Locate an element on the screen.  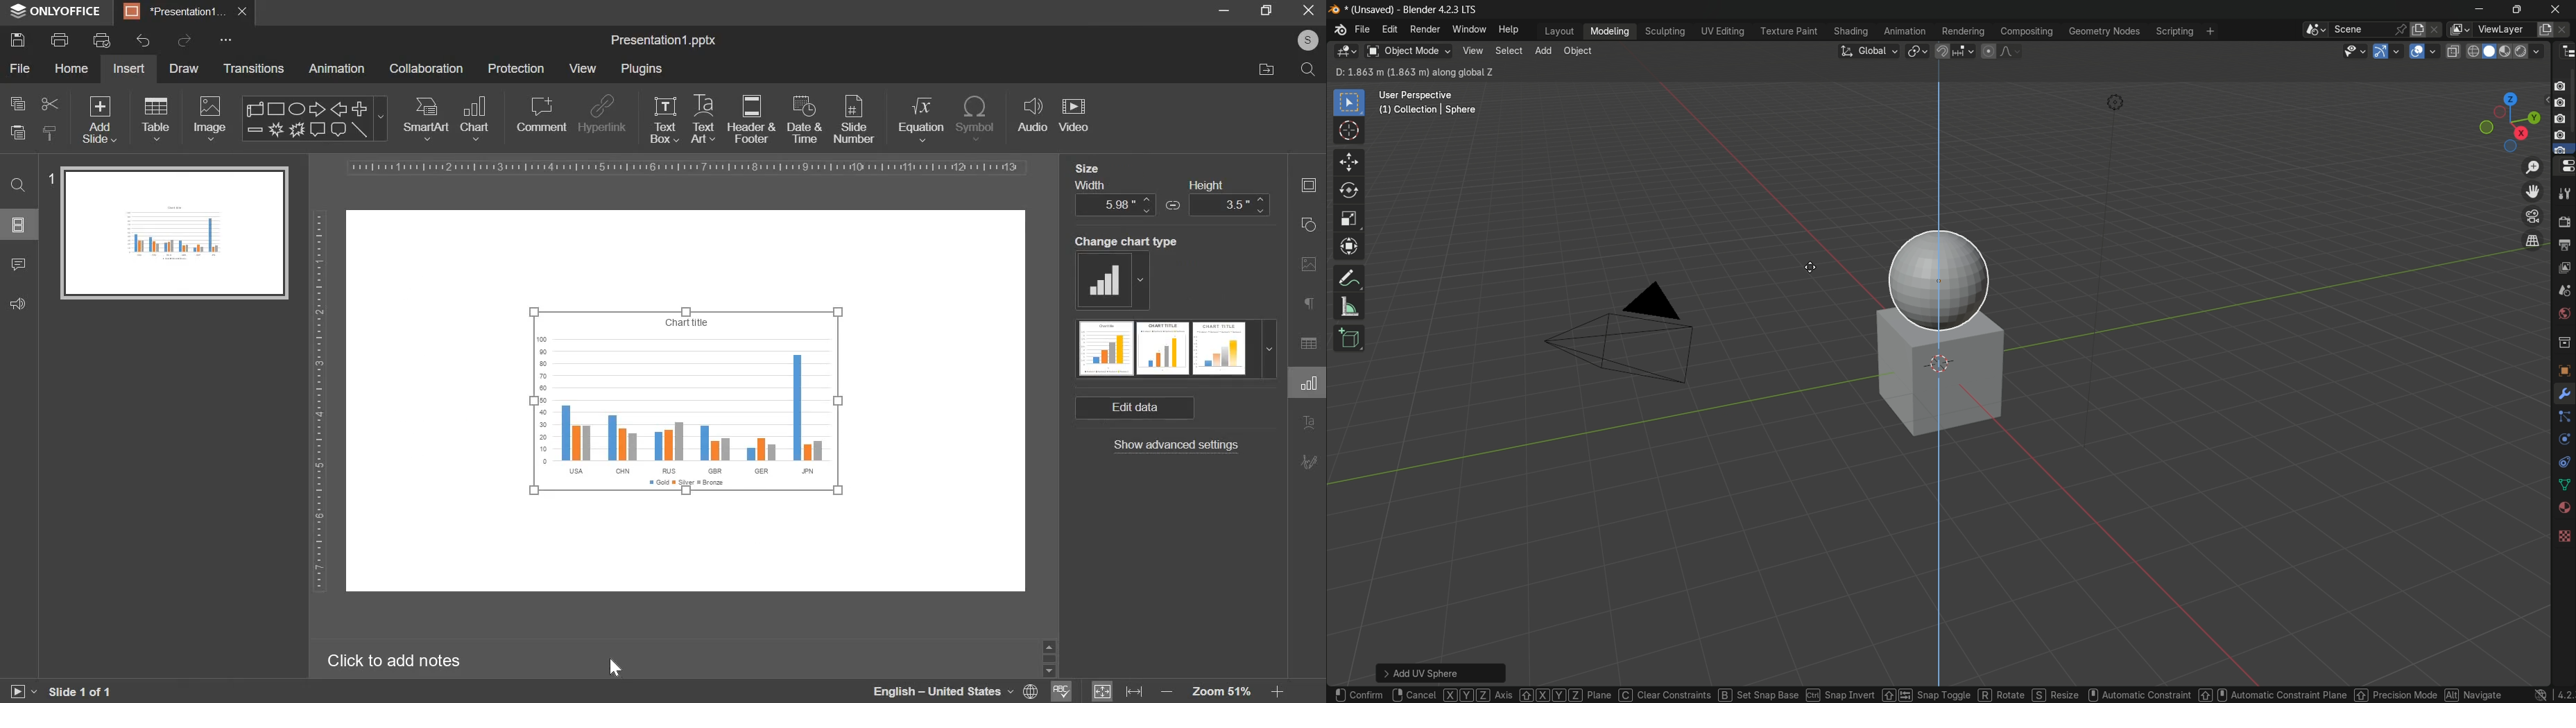
signature is located at coordinates (1309, 462).